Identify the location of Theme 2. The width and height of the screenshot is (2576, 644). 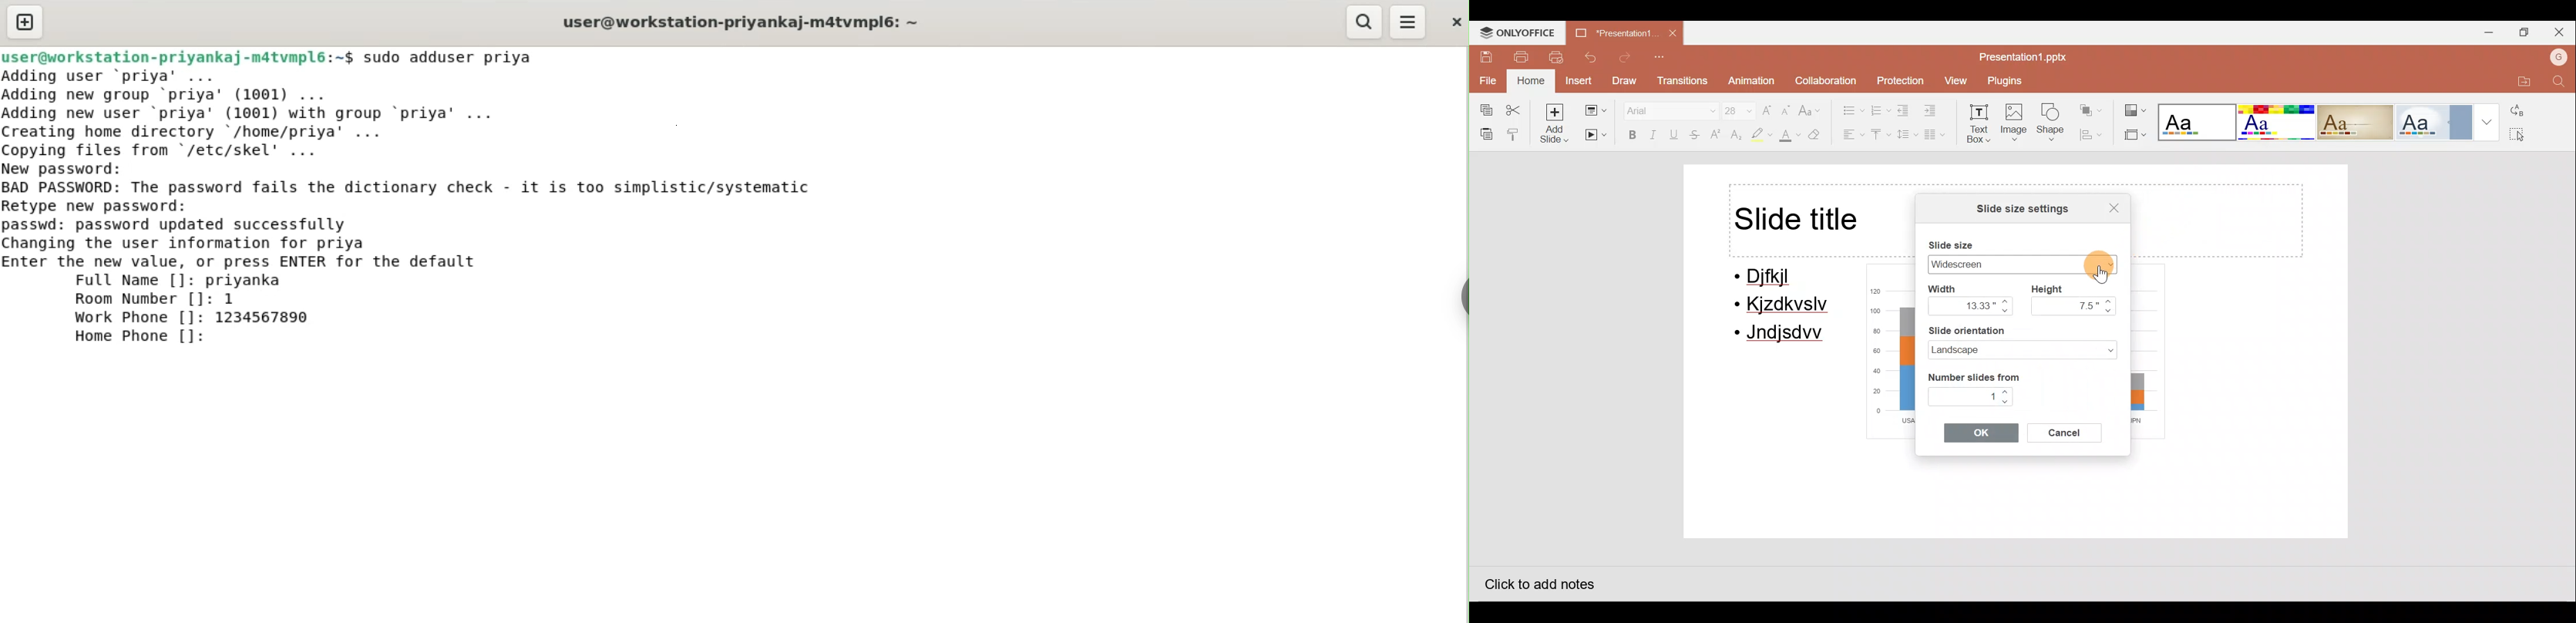
(2279, 122).